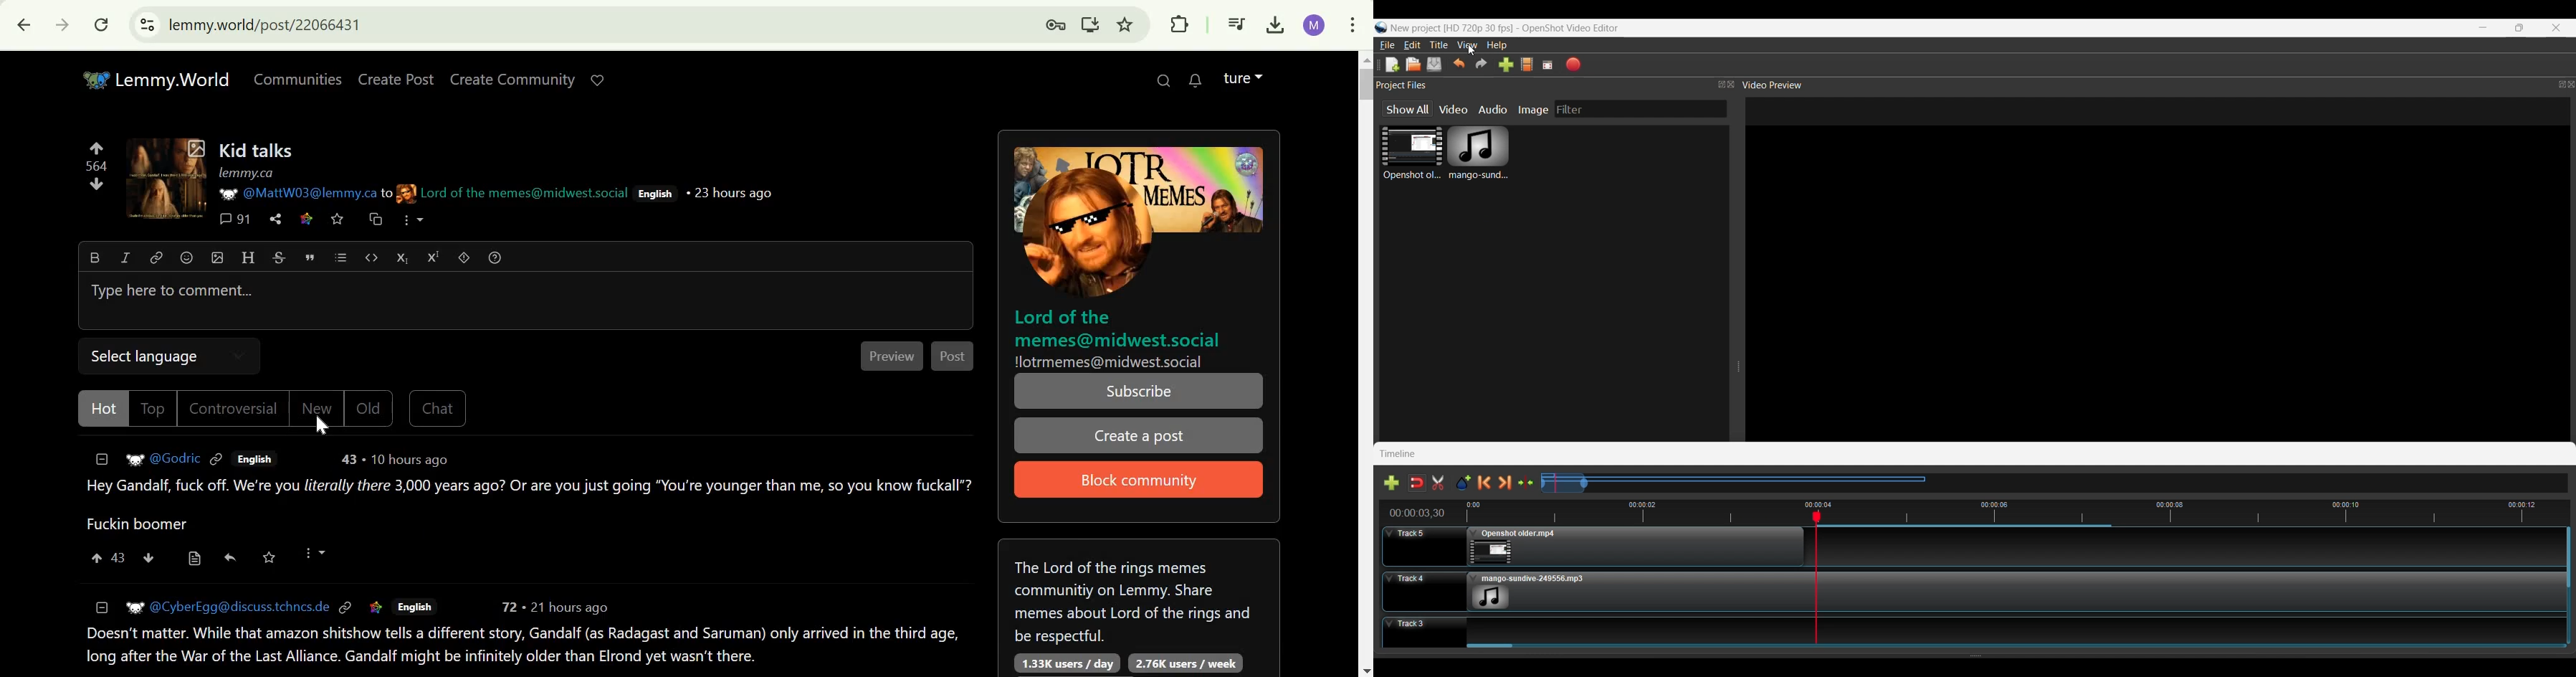 This screenshot has height=700, width=2576. Describe the element at coordinates (24, 25) in the screenshot. I see `click to go back, hold to see history` at that location.